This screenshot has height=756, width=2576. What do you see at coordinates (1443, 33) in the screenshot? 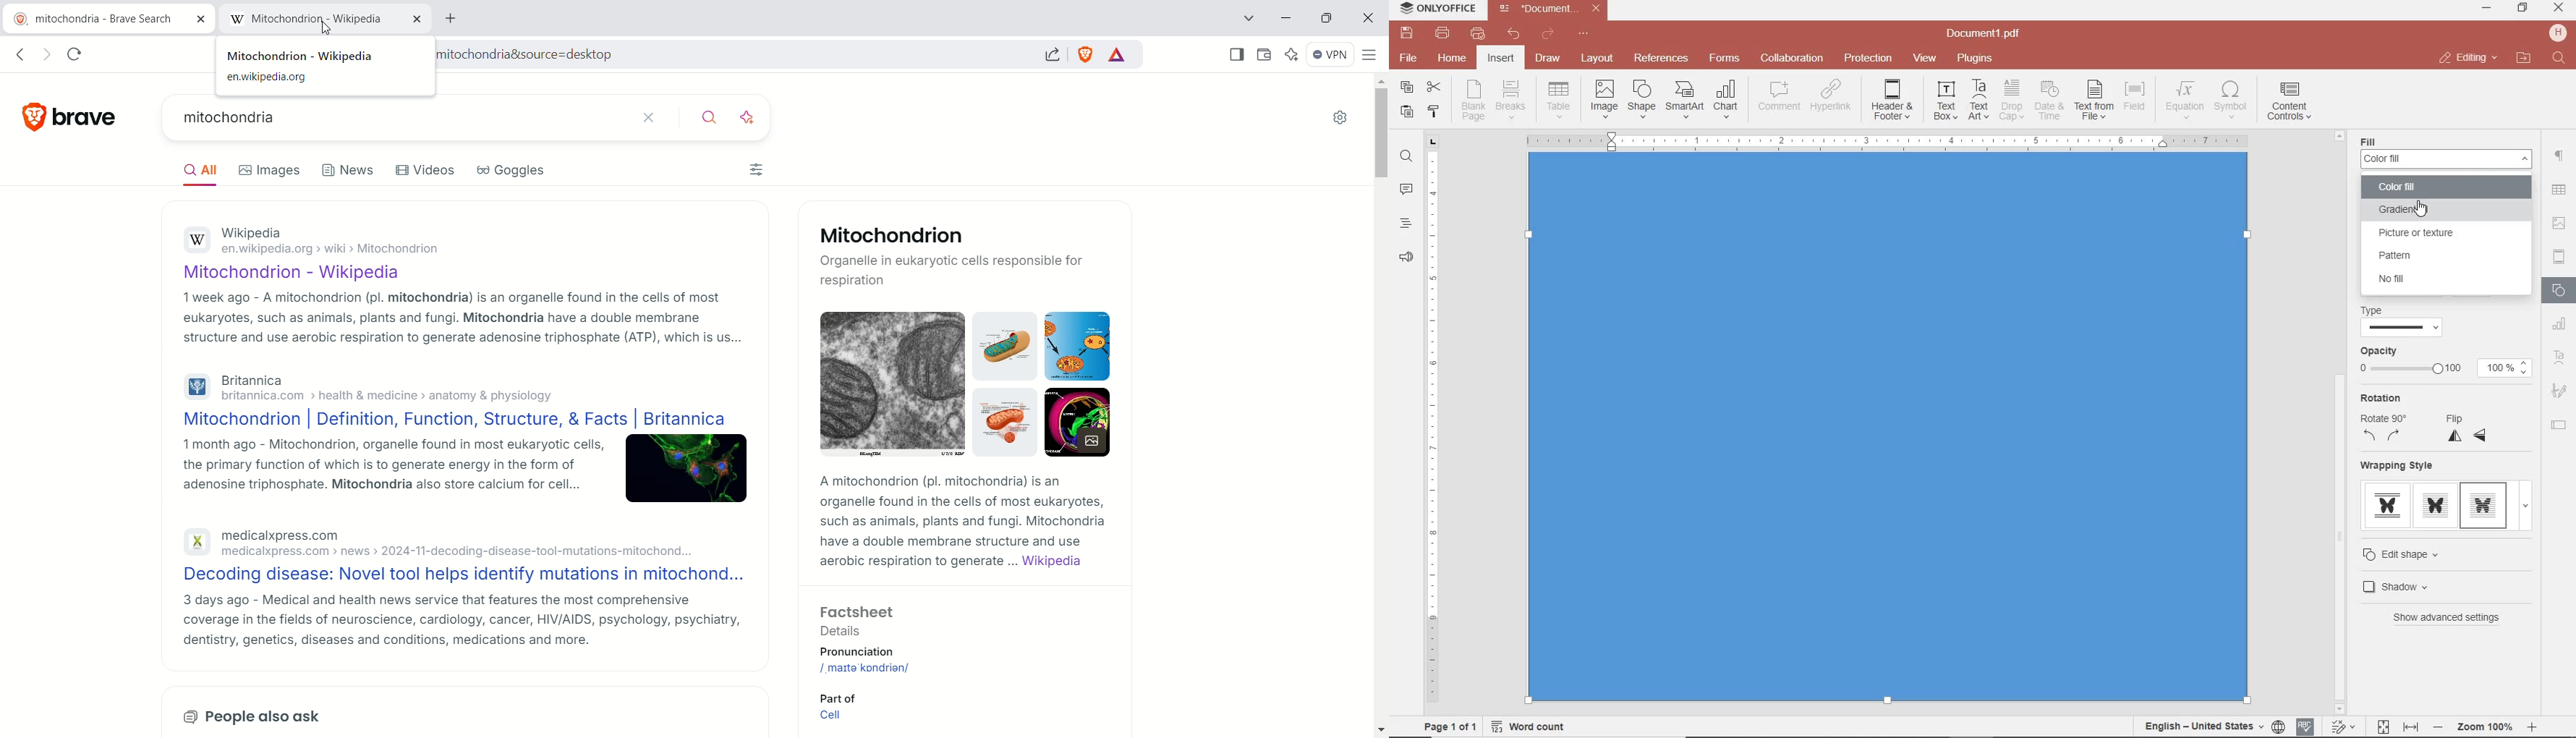
I see `print file` at bounding box center [1443, 33].